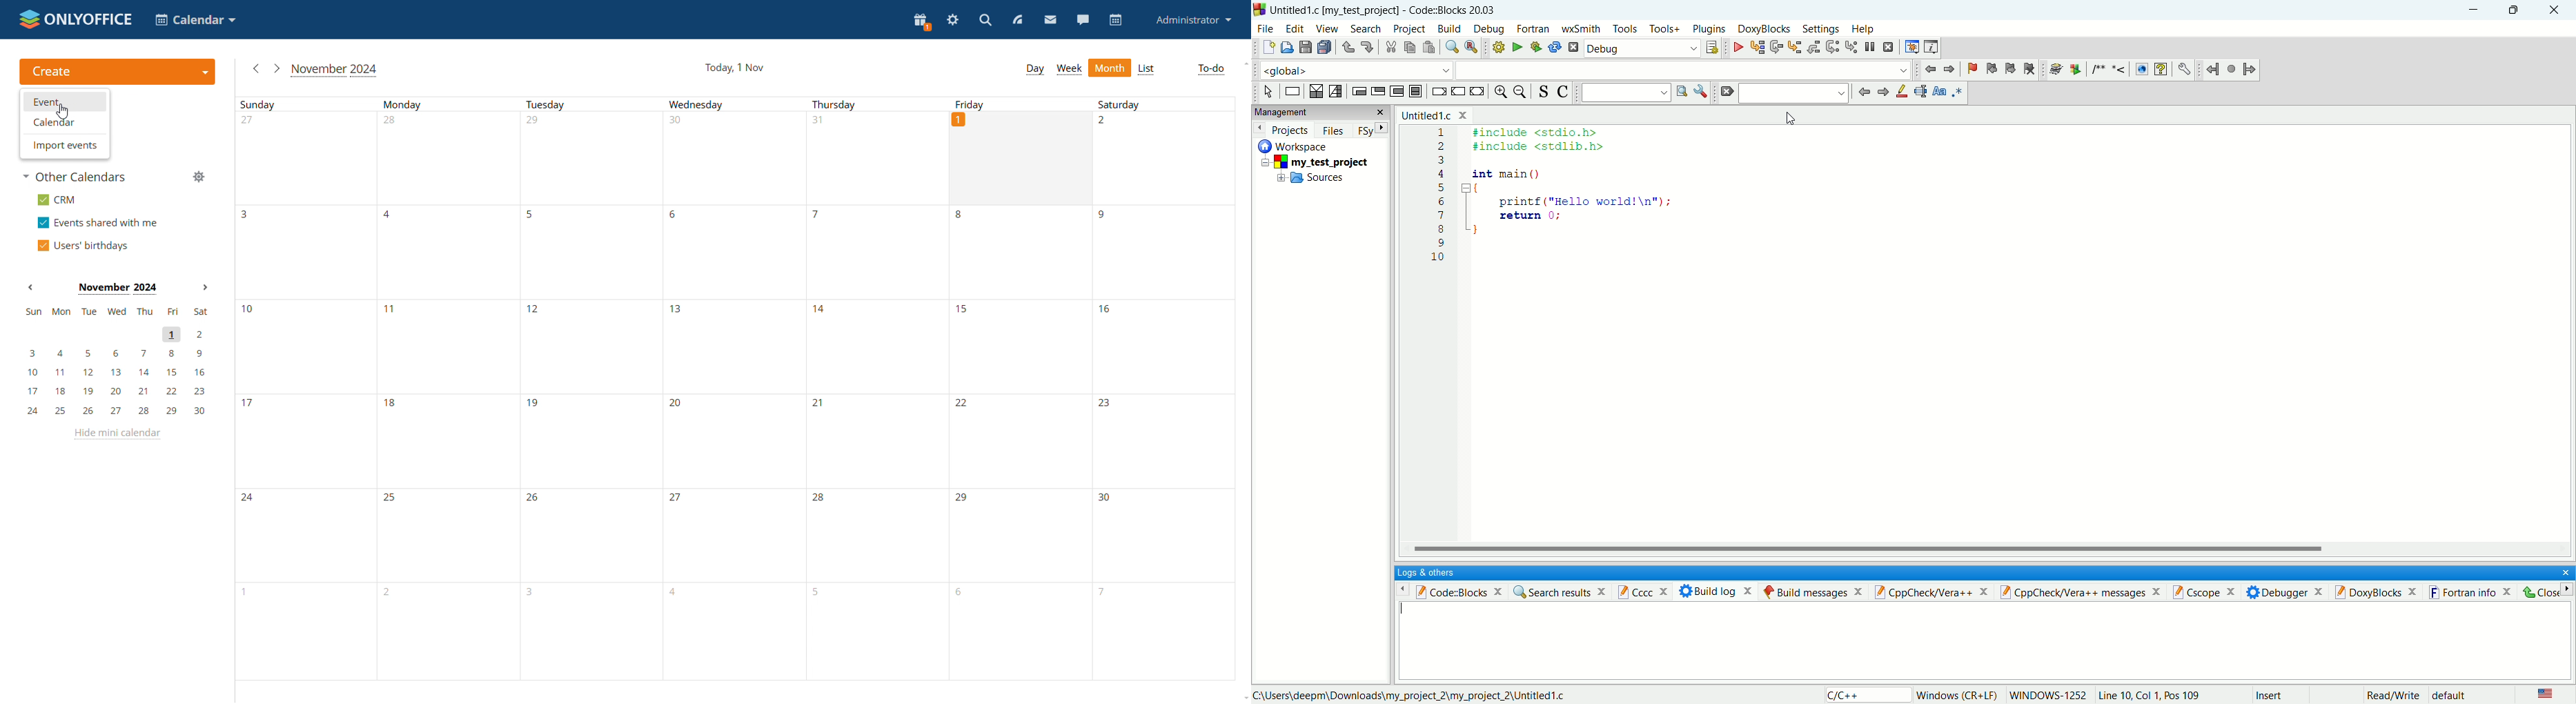 The image size is (2576, 728). What do you see at coordinates (1298, 145) in the screenshot?
I see `workspace` at bounding box center [1298, 145].